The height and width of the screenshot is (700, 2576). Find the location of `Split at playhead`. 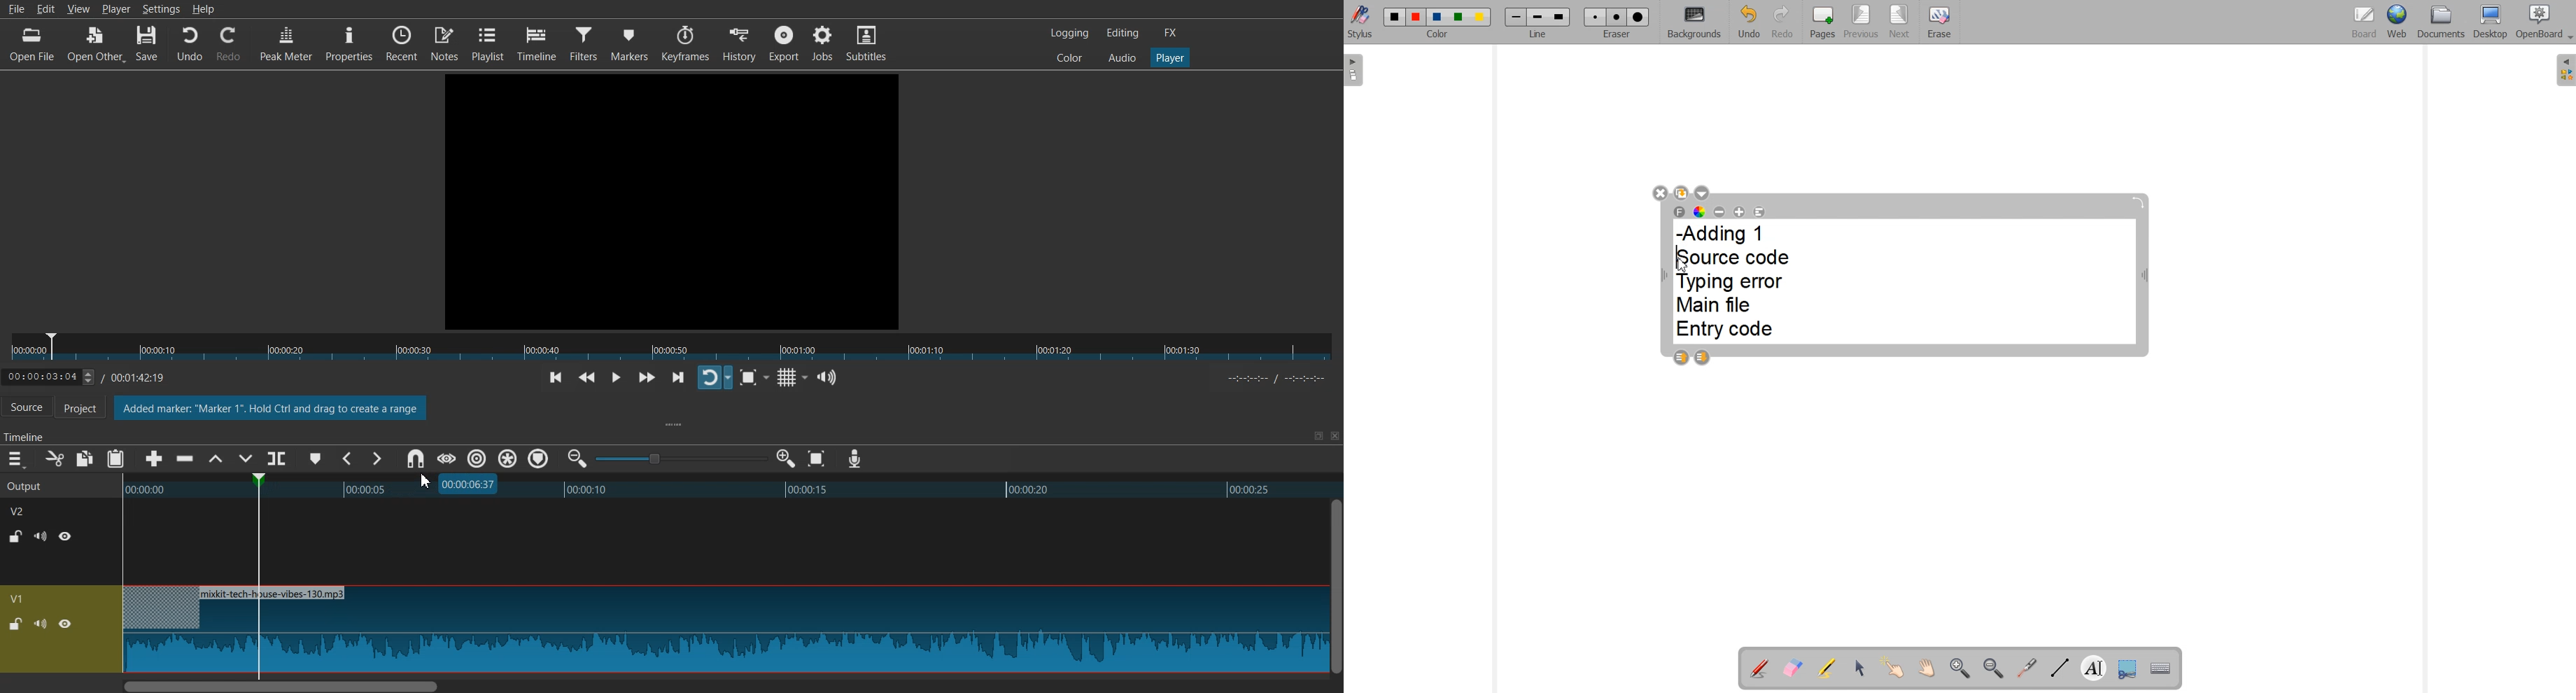

Split at playhead is located at coordinates (279, 456).